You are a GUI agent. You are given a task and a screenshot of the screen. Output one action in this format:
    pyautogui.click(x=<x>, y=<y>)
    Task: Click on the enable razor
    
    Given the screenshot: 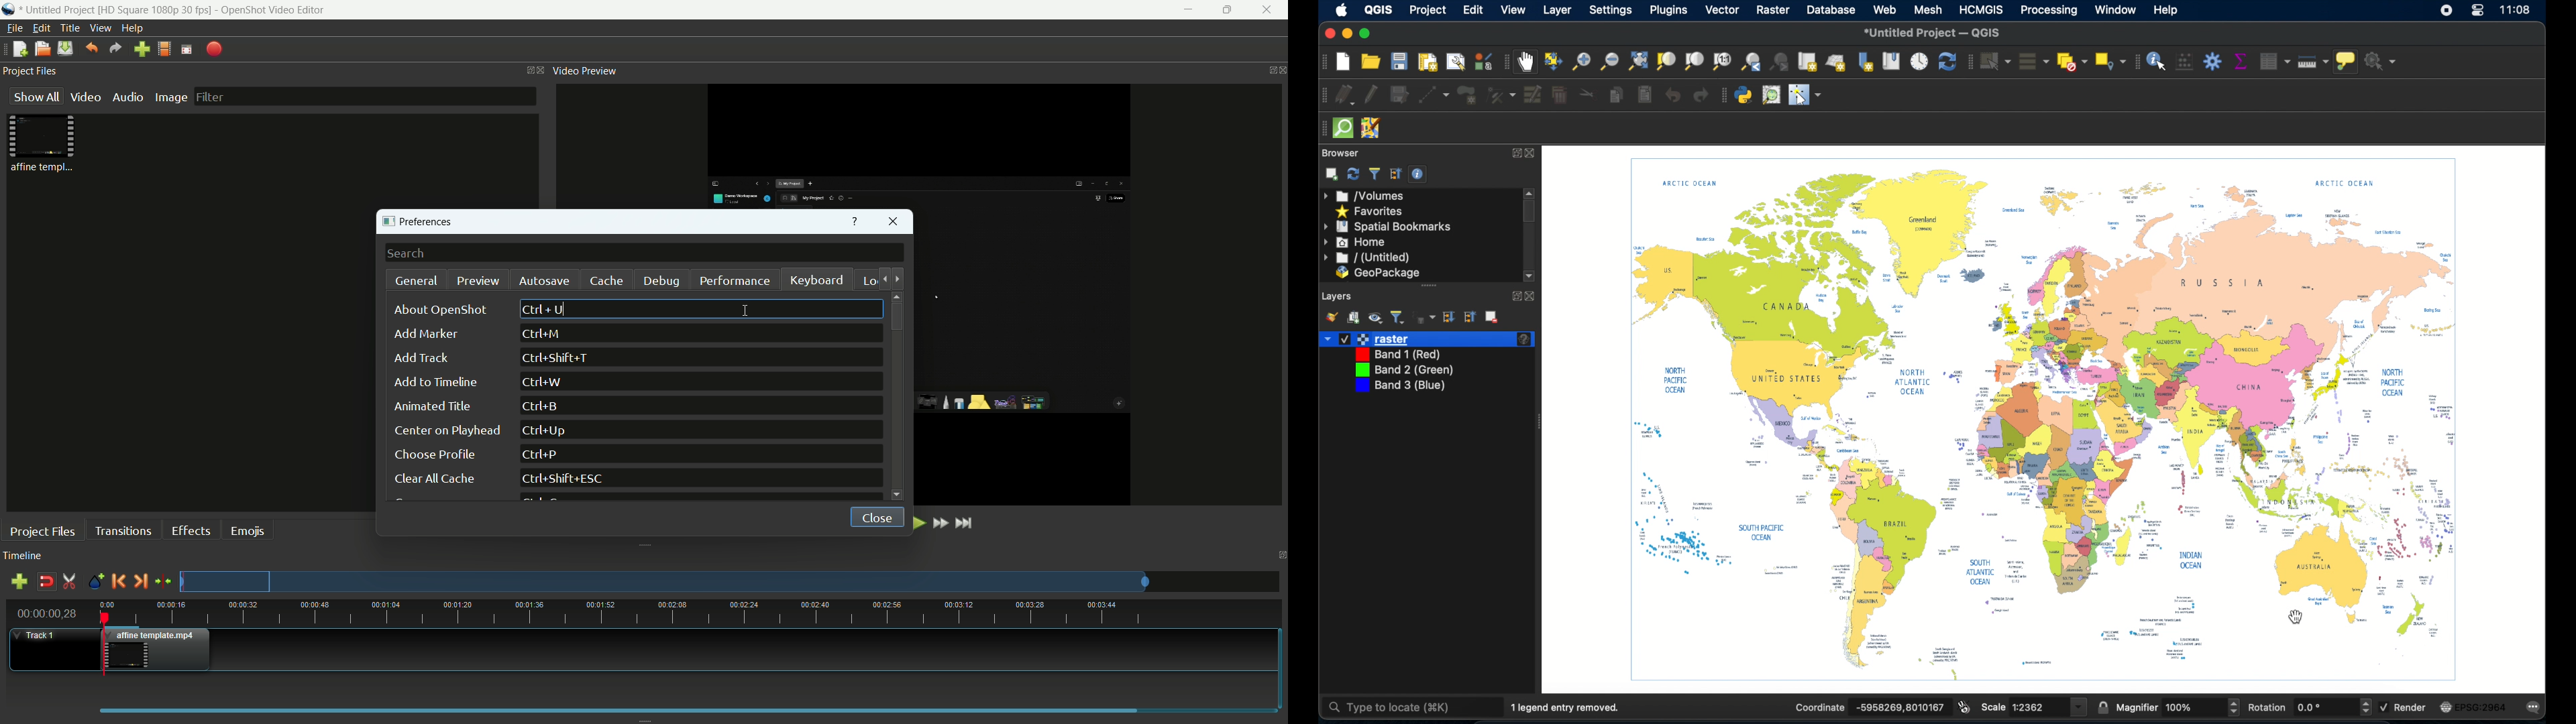 What is the action you would take?
    pyautogui.click(x=69, y=582)
    